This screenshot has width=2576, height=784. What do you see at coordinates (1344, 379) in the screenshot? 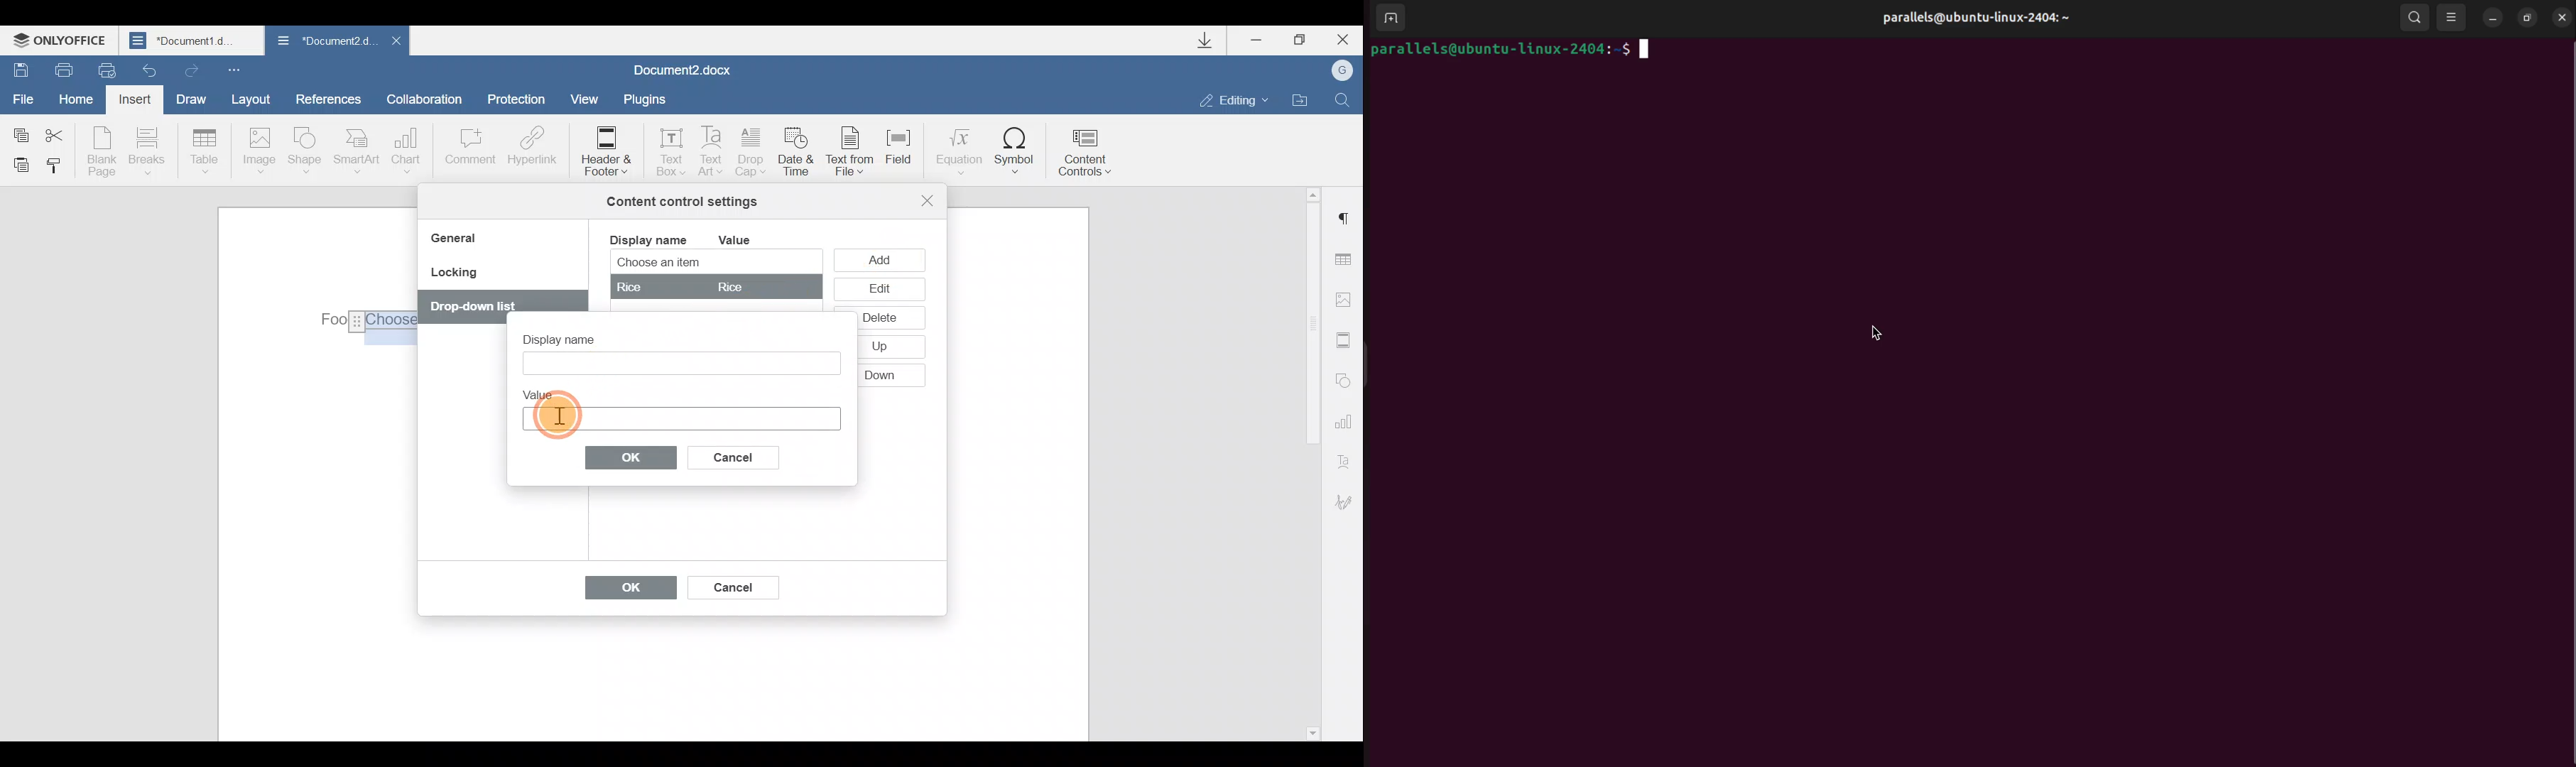
I see `Shapes settings` at bounding box center [1344, 379].